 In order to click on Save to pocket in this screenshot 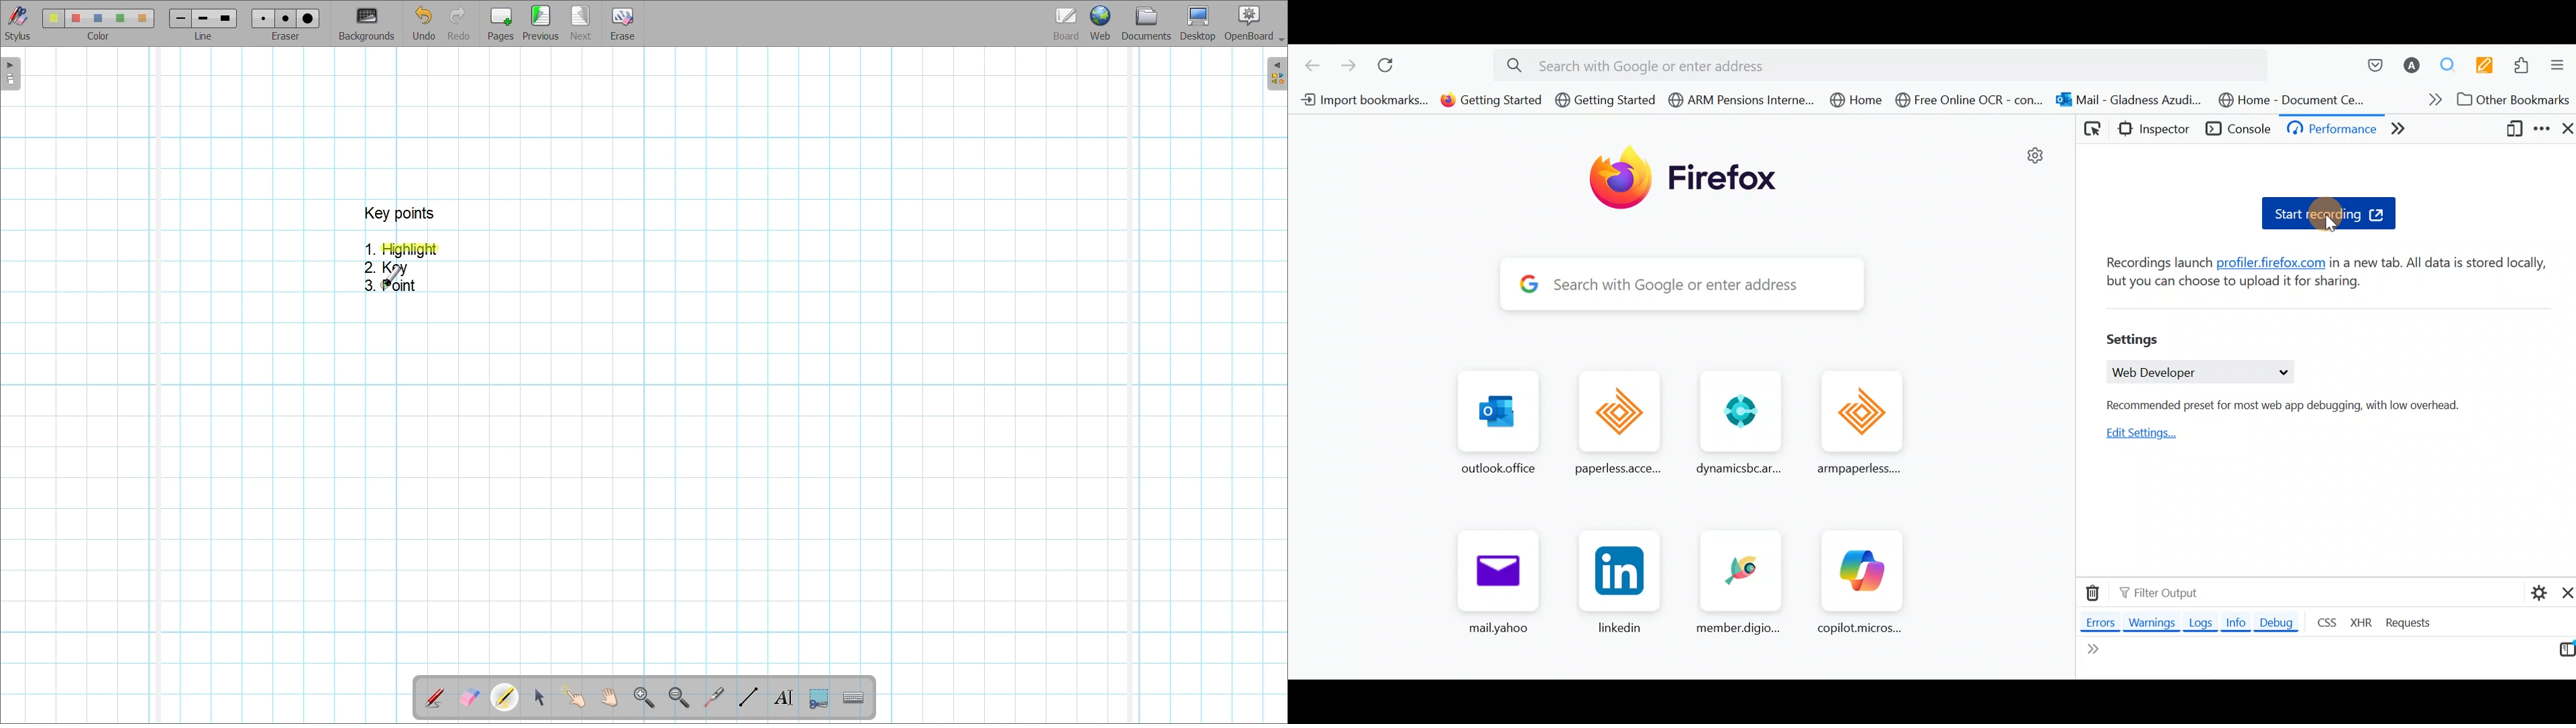, I will do `click(2368, 65)`.